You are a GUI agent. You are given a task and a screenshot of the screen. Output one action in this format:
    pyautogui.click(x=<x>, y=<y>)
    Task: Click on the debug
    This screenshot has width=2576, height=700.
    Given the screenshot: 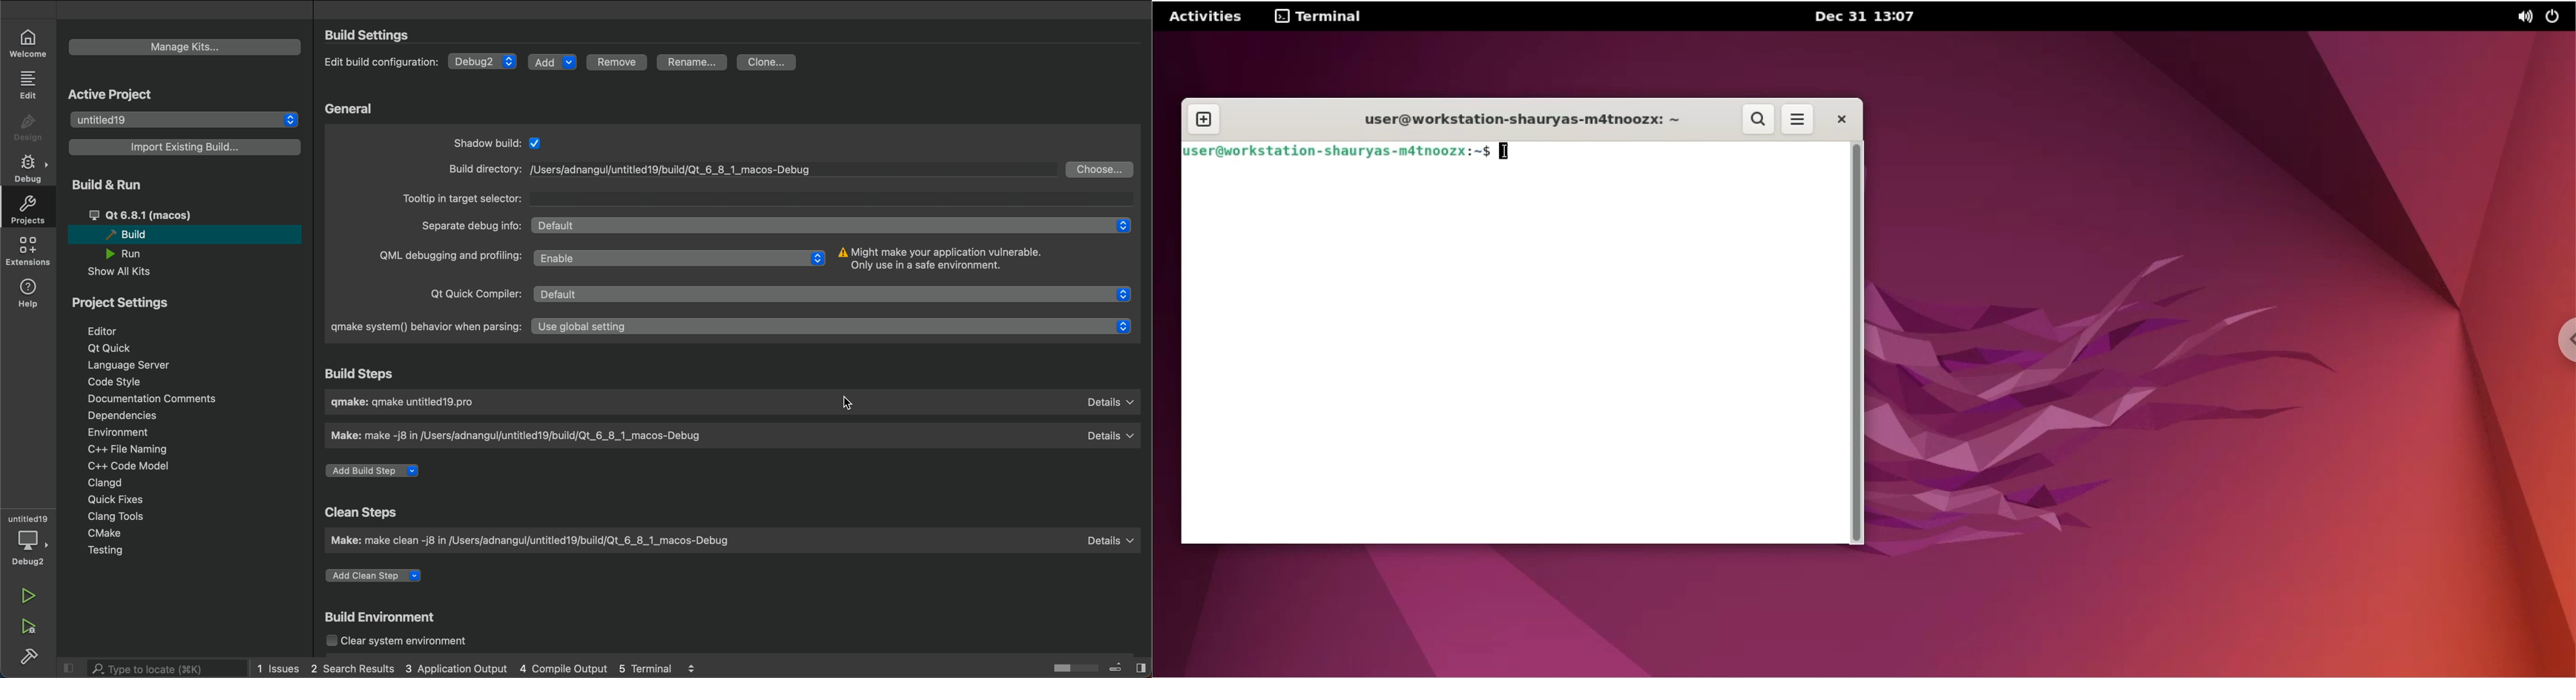 What is the action you would take?
    pyautogui.click(x=483, y=61)
    